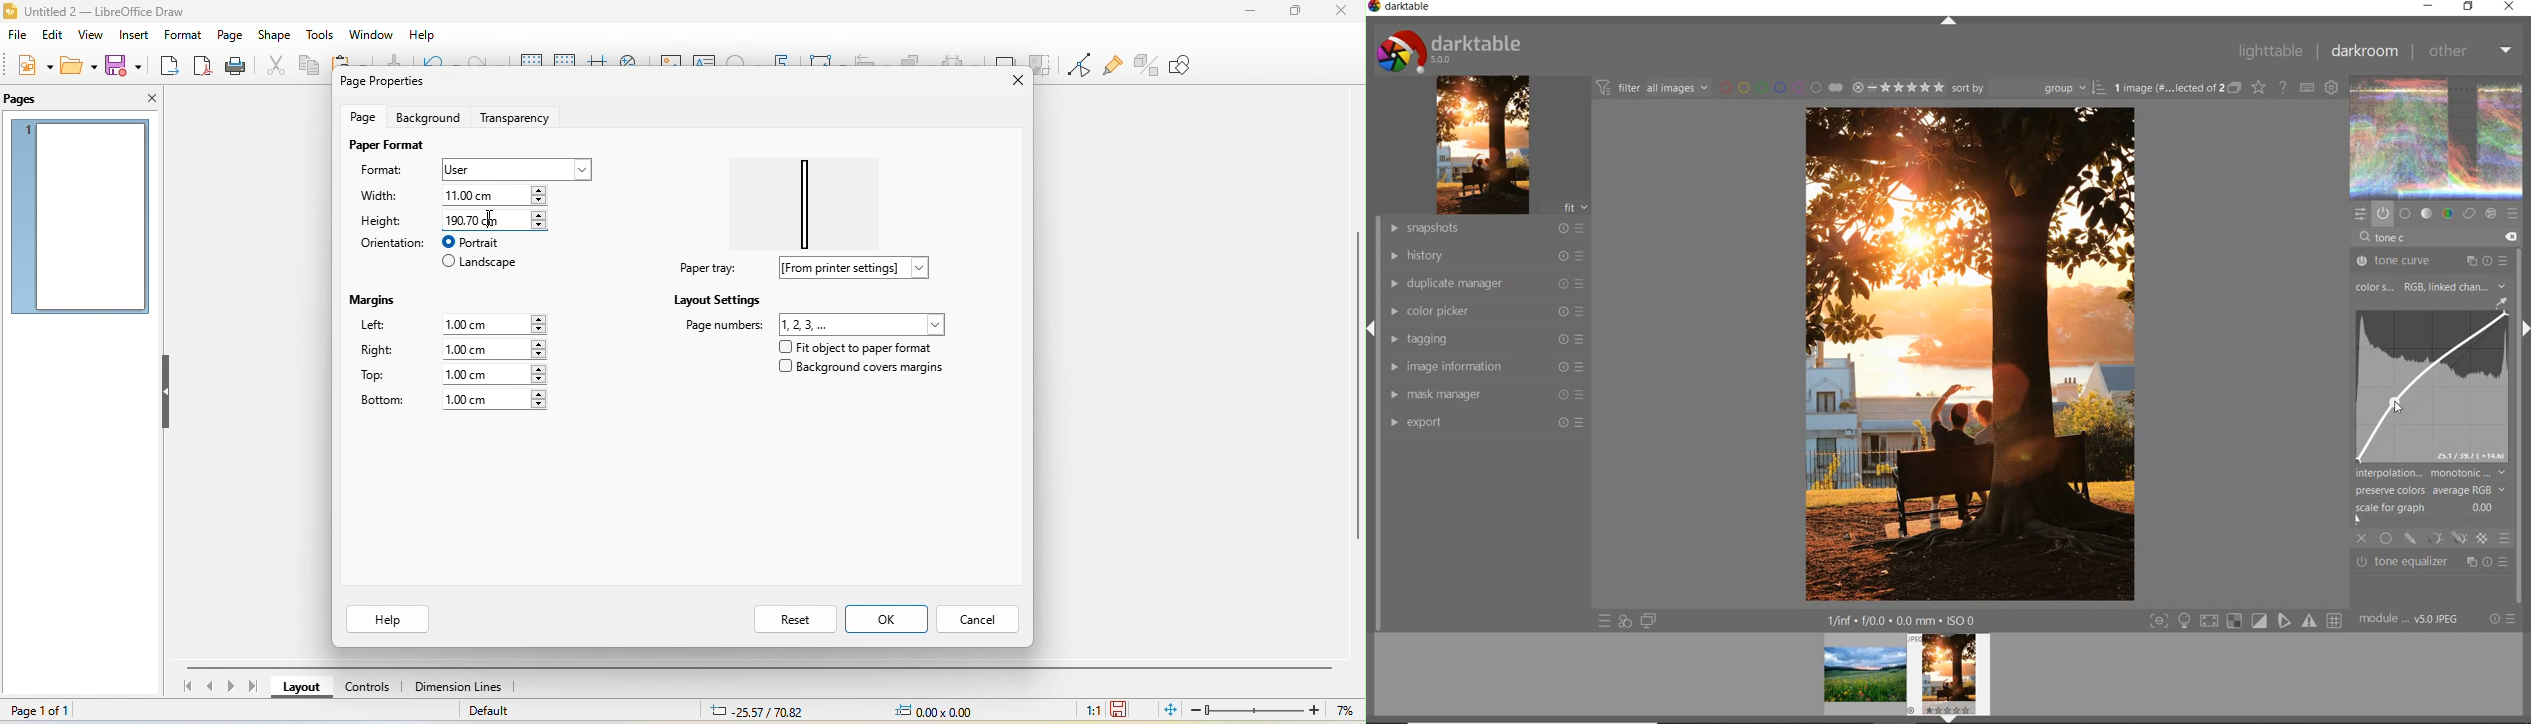 The image size is (2548, 728). I want to click on vertical scroll bar, so click(1357, 380).